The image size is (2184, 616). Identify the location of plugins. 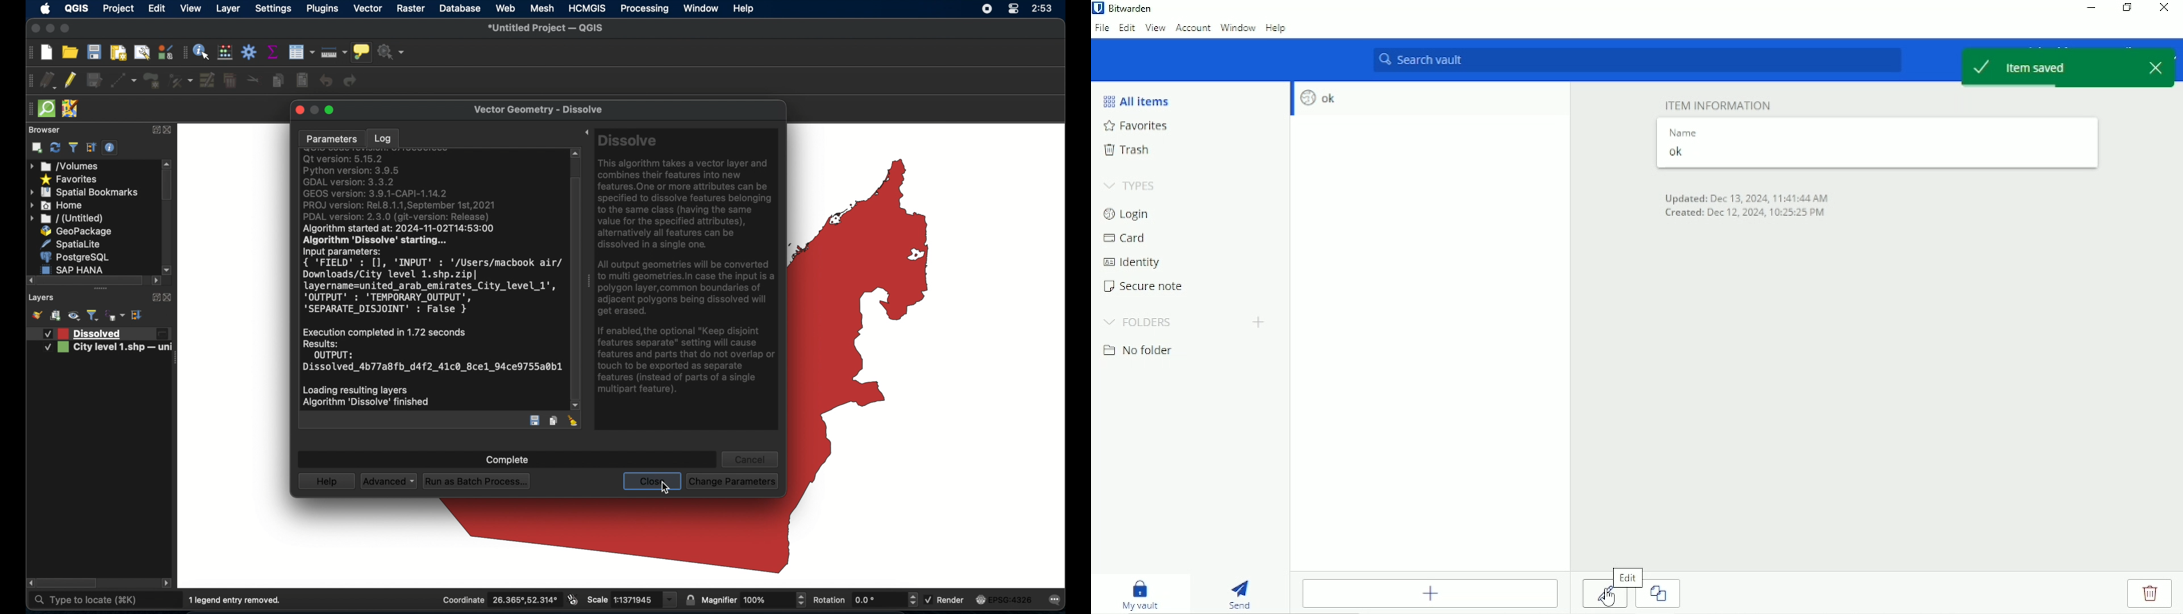
(322, 9).